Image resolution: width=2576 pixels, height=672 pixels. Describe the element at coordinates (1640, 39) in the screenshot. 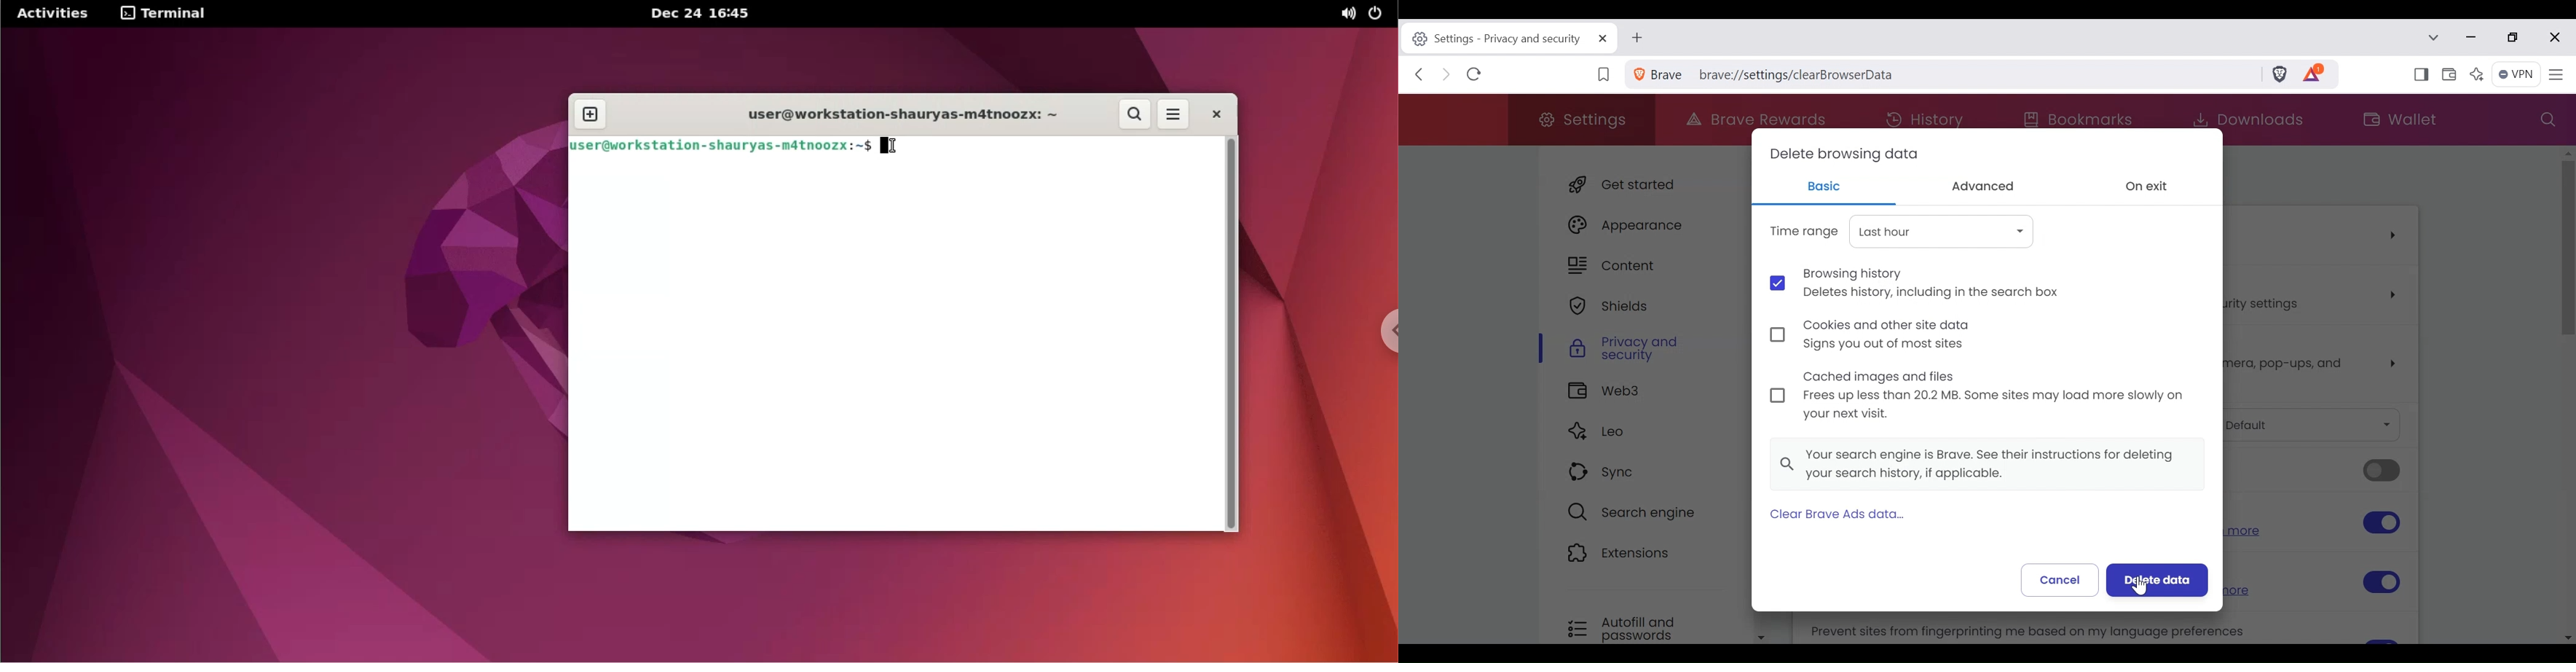

I see `New Tab` at that location.